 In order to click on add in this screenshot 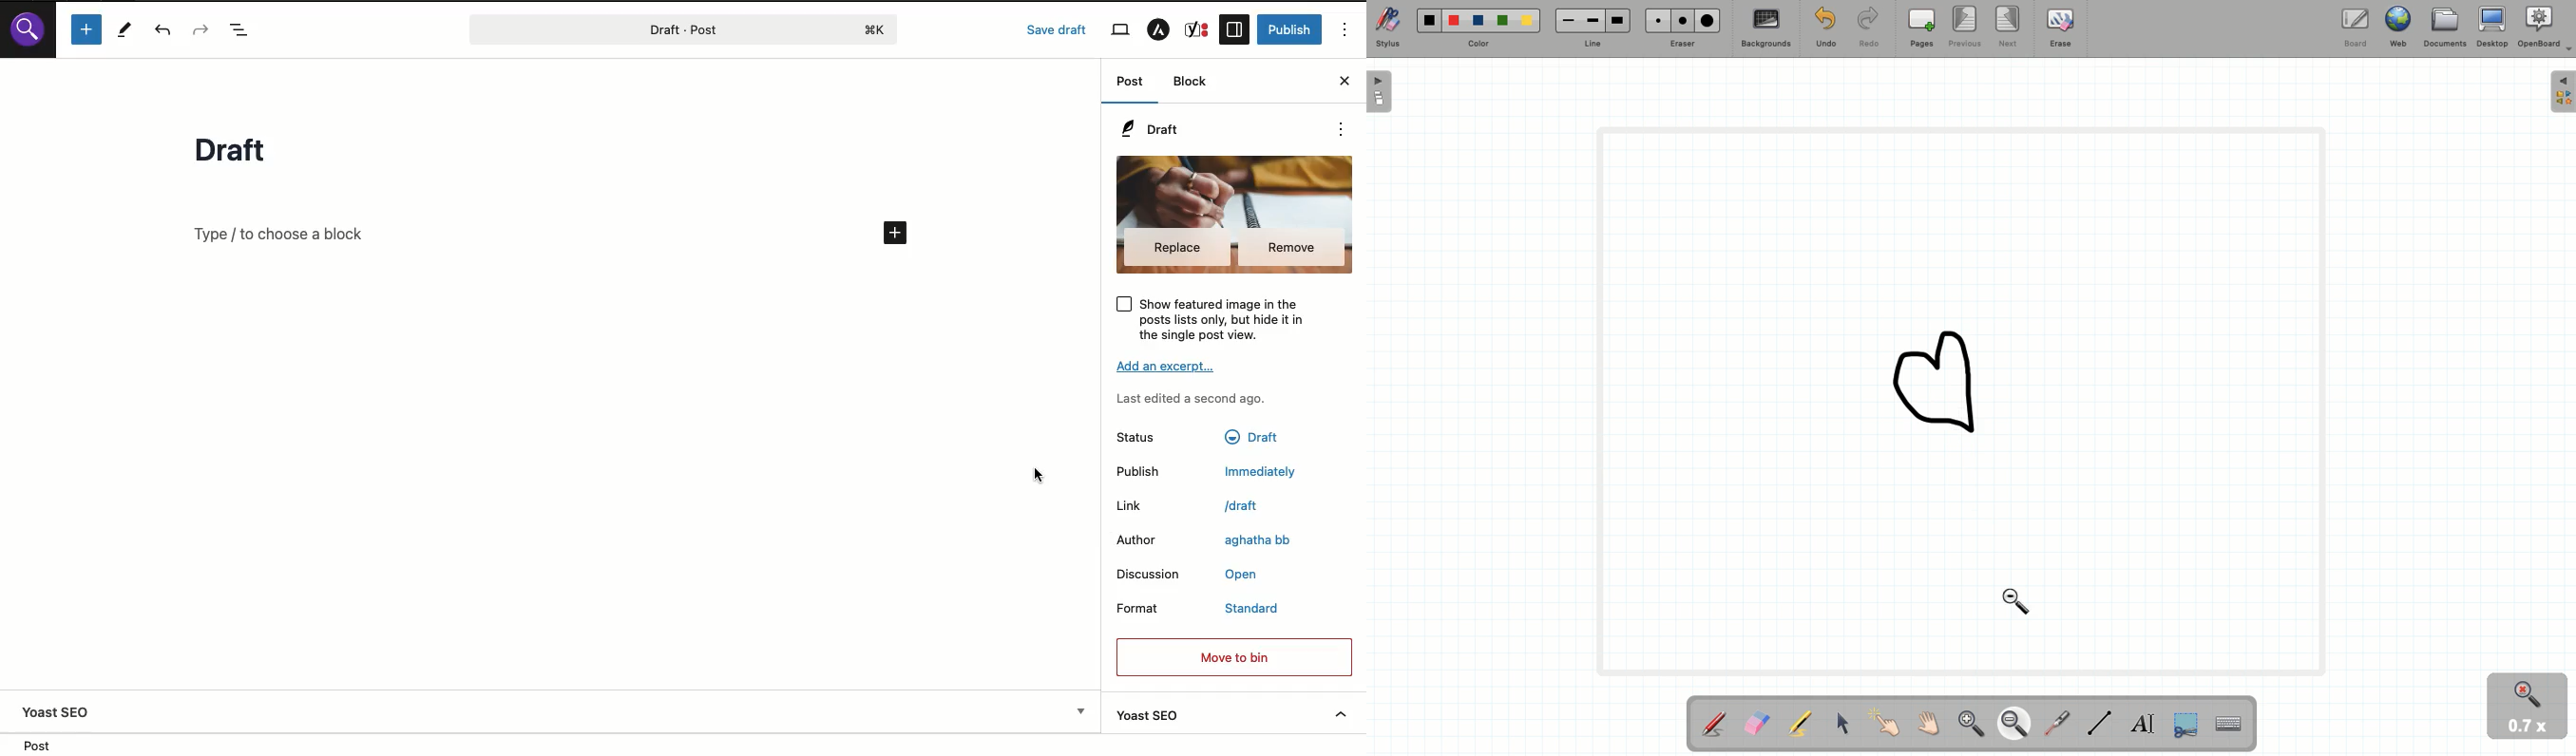, I will do `click(894, 232)`.